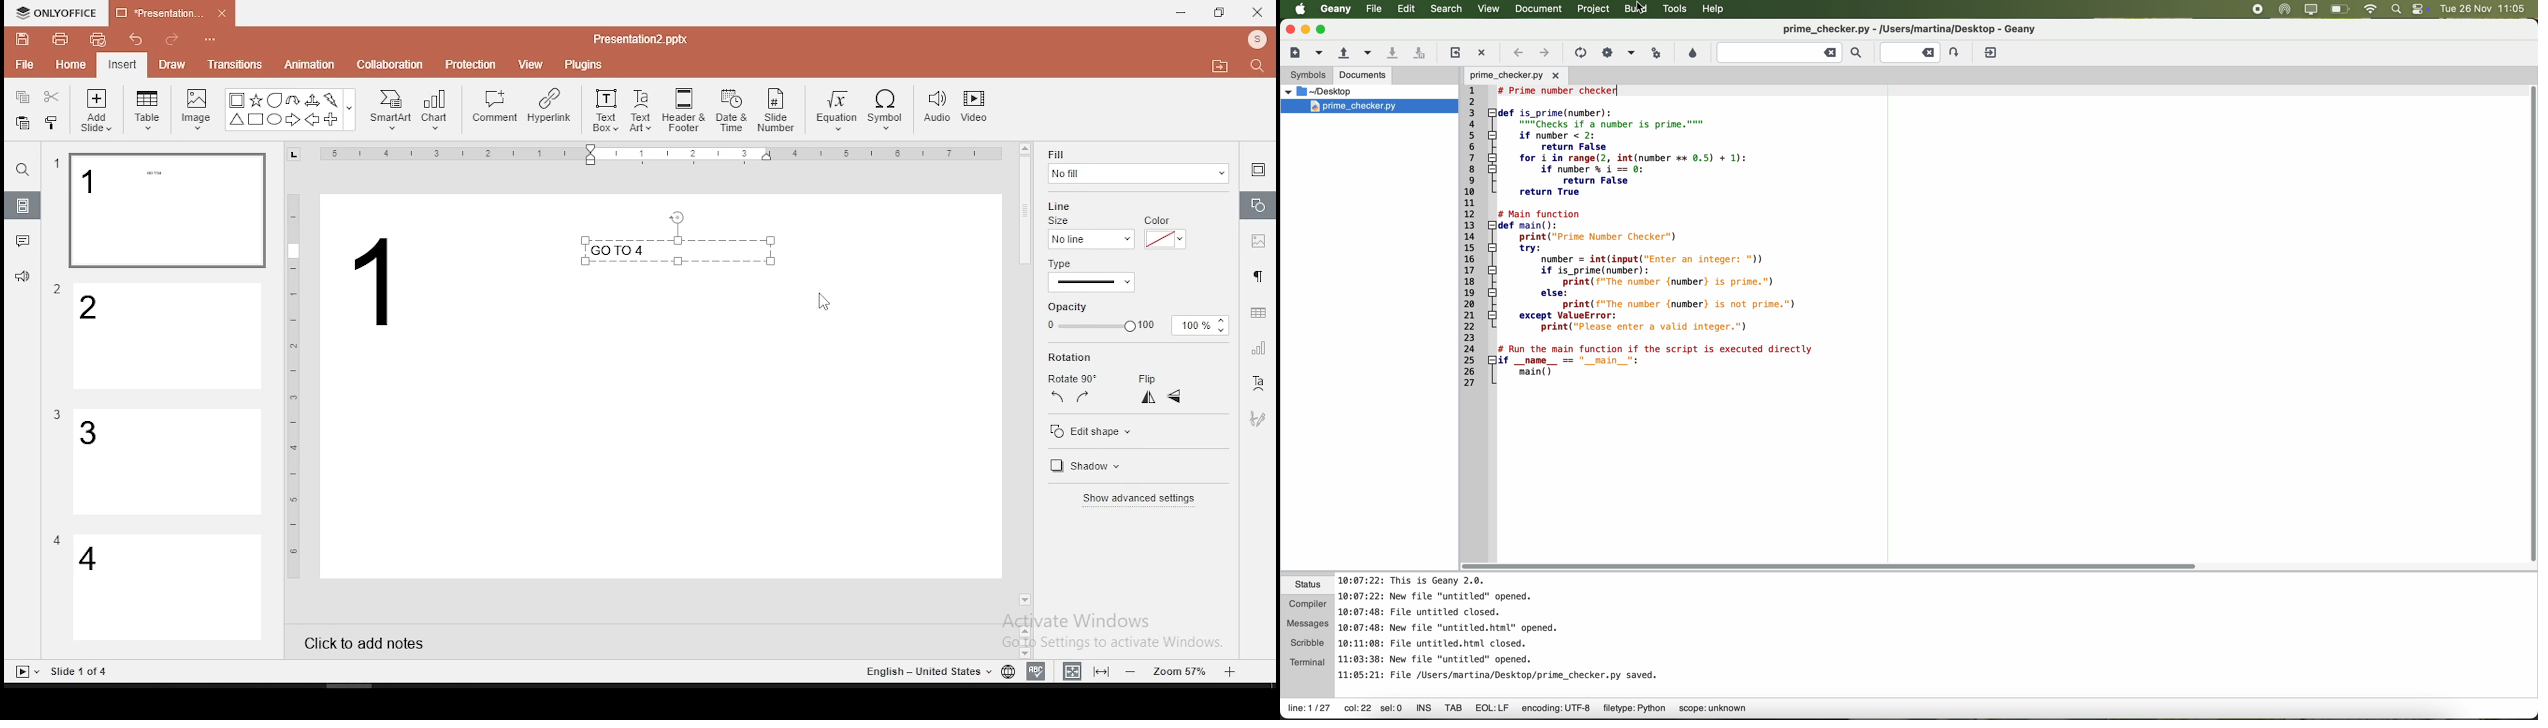  What do you see at coordinates (1676, 10) in the screenshot?
I see `tools` at bounding box center [1676, 10].